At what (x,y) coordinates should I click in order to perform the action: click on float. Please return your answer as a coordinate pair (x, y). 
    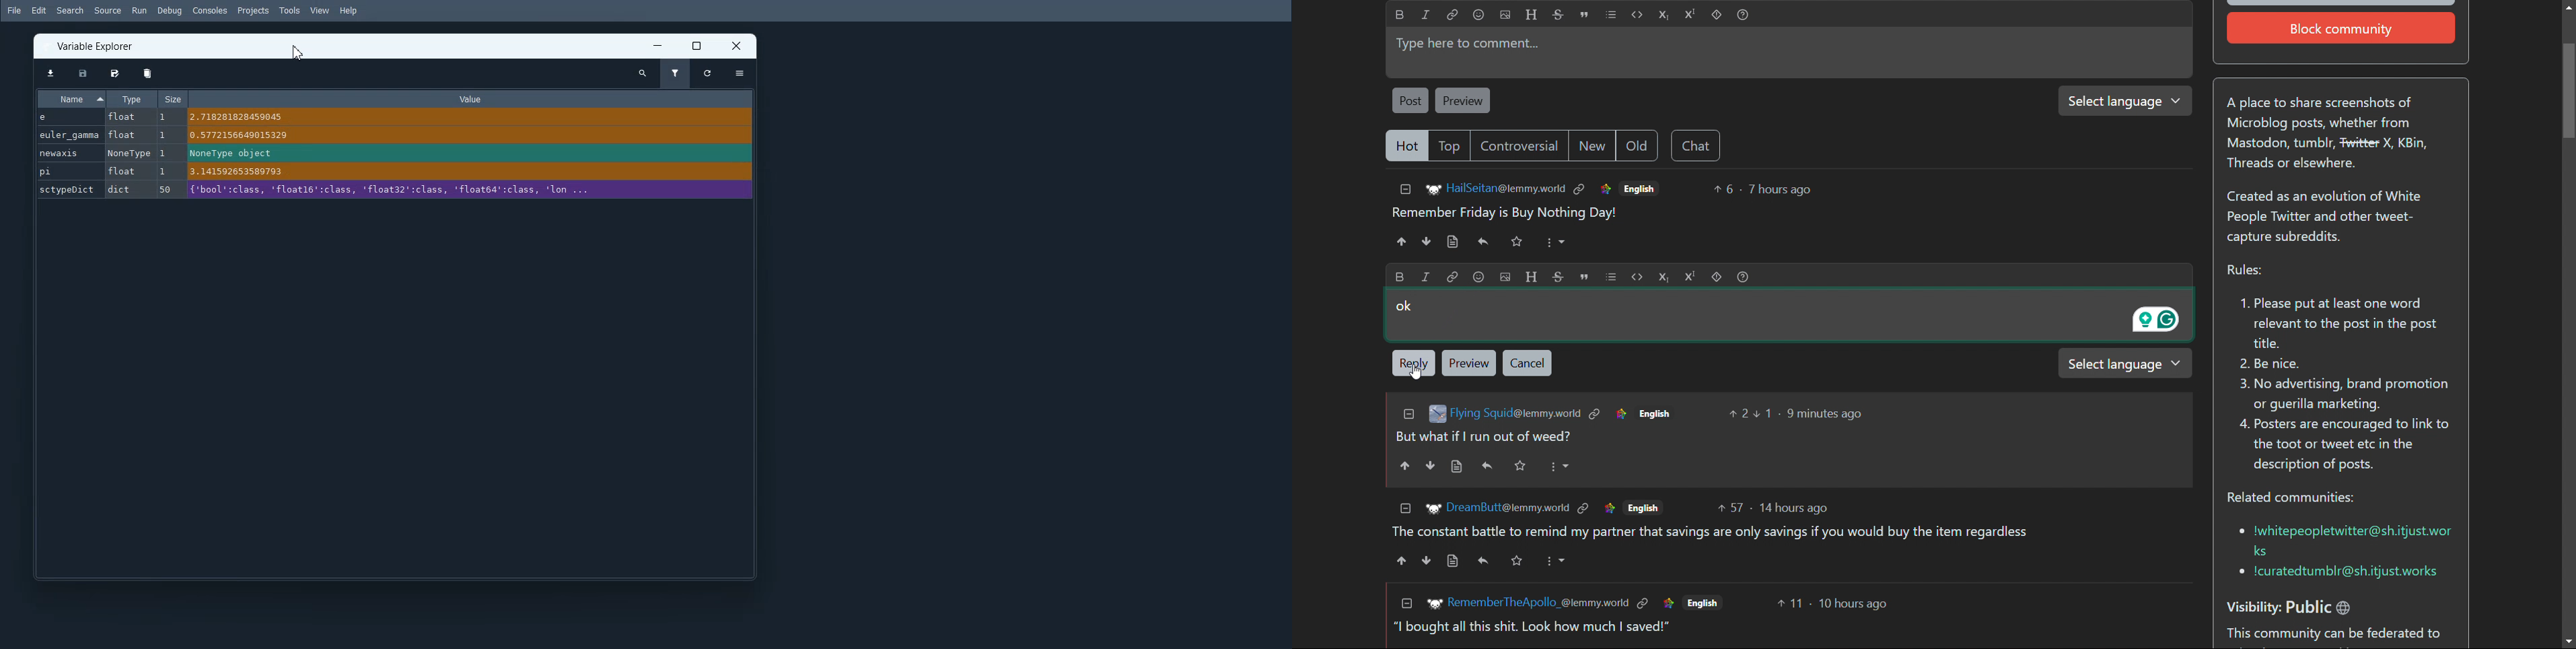
    Looking at the image, I should click on (125, 170).